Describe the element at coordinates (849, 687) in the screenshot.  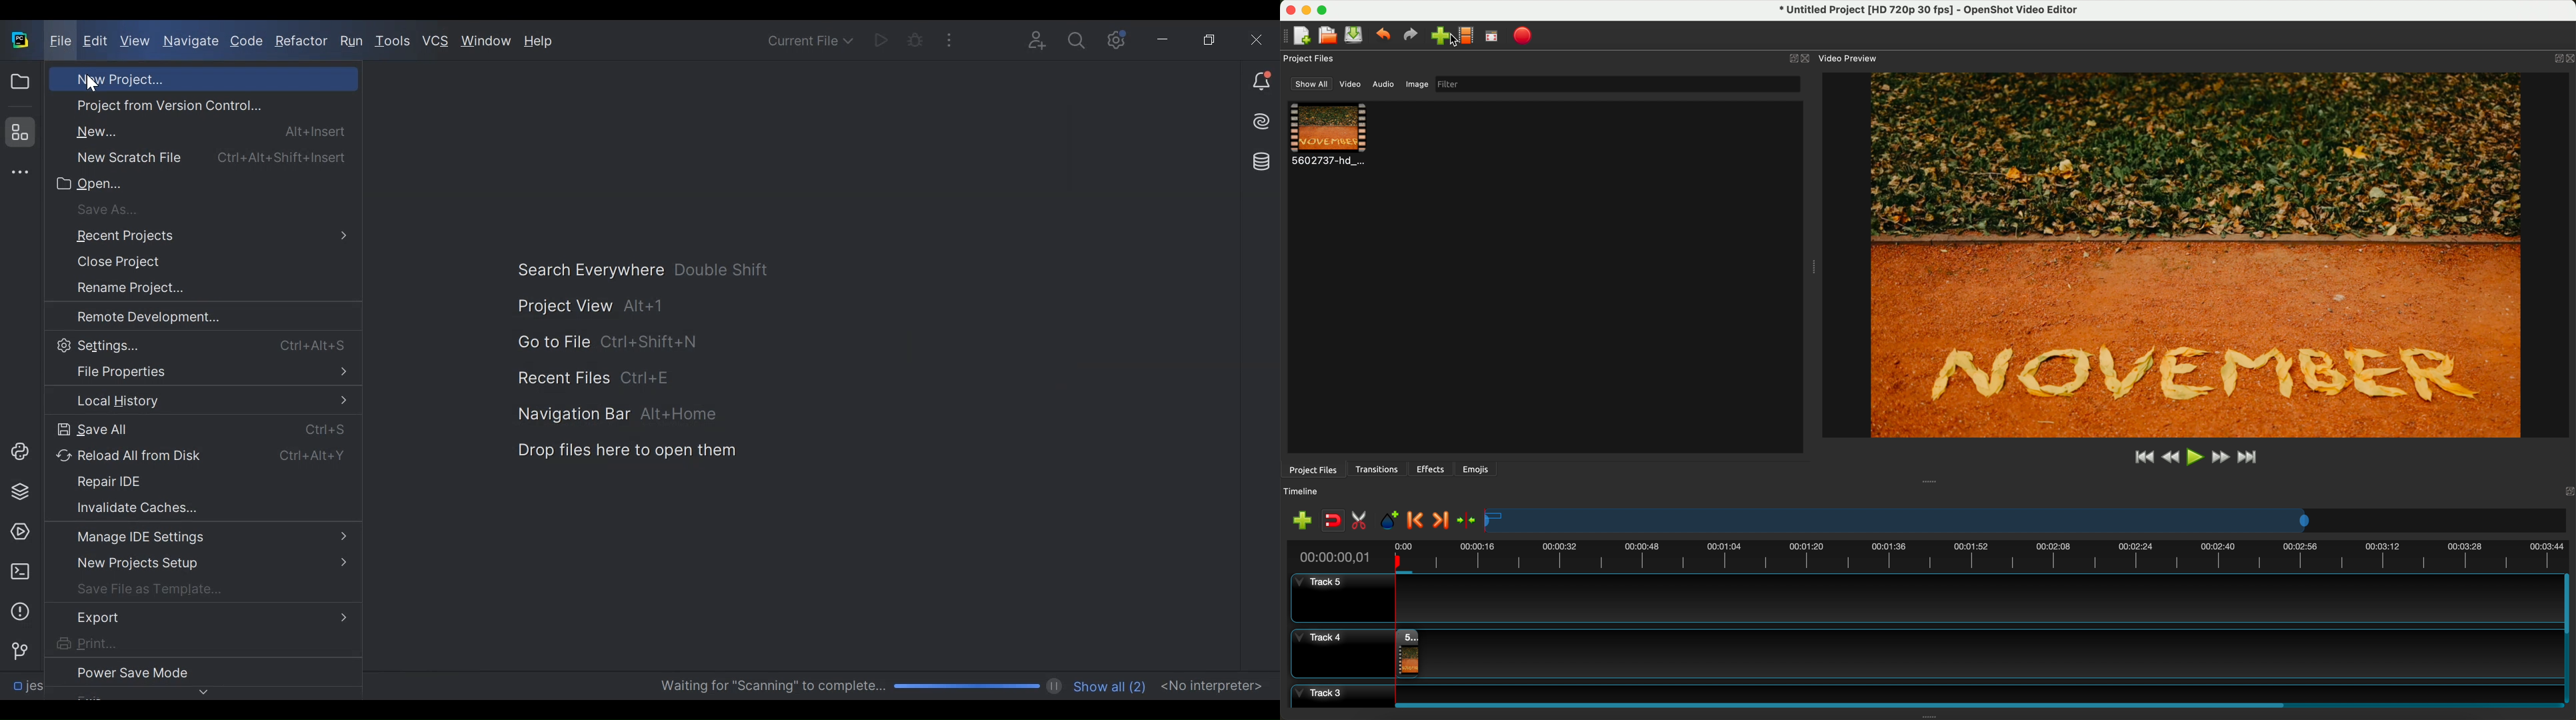
I see `Scanning Progress` at that location.